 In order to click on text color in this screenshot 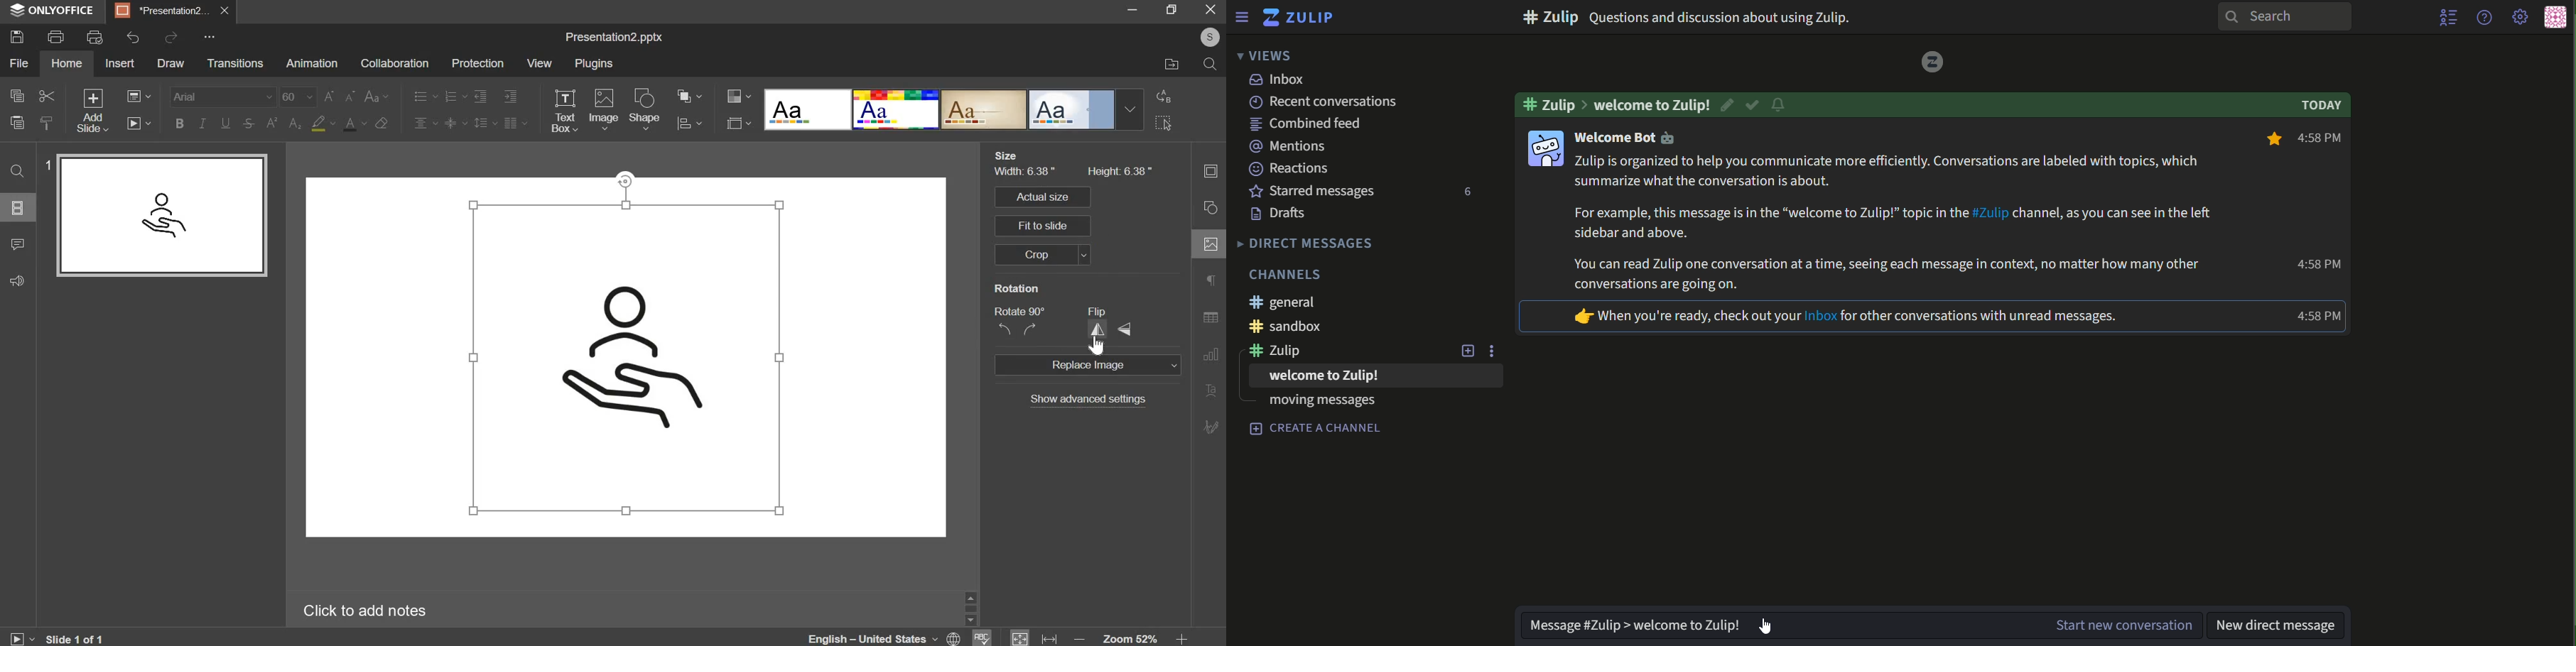, I will do `click(354, 124)`.